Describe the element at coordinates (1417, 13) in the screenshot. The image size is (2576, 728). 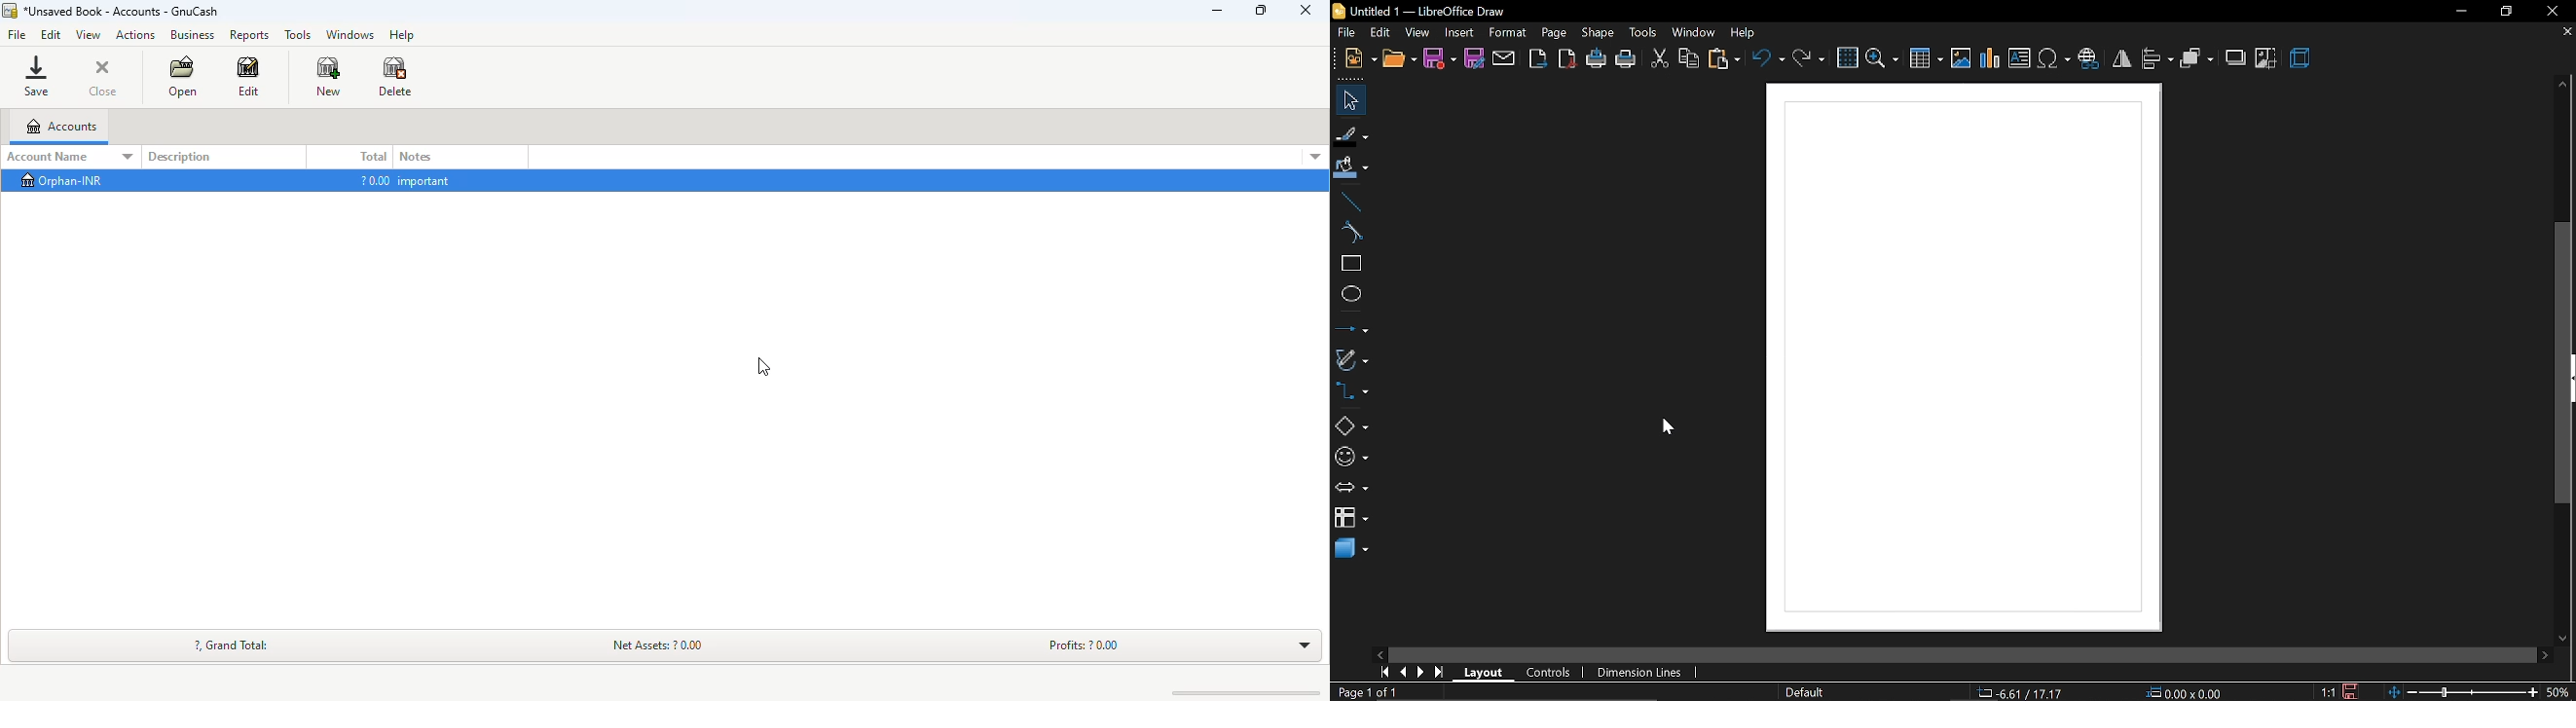
I see `Untitled 1 - LibreOffice Draw - current window` at that location.